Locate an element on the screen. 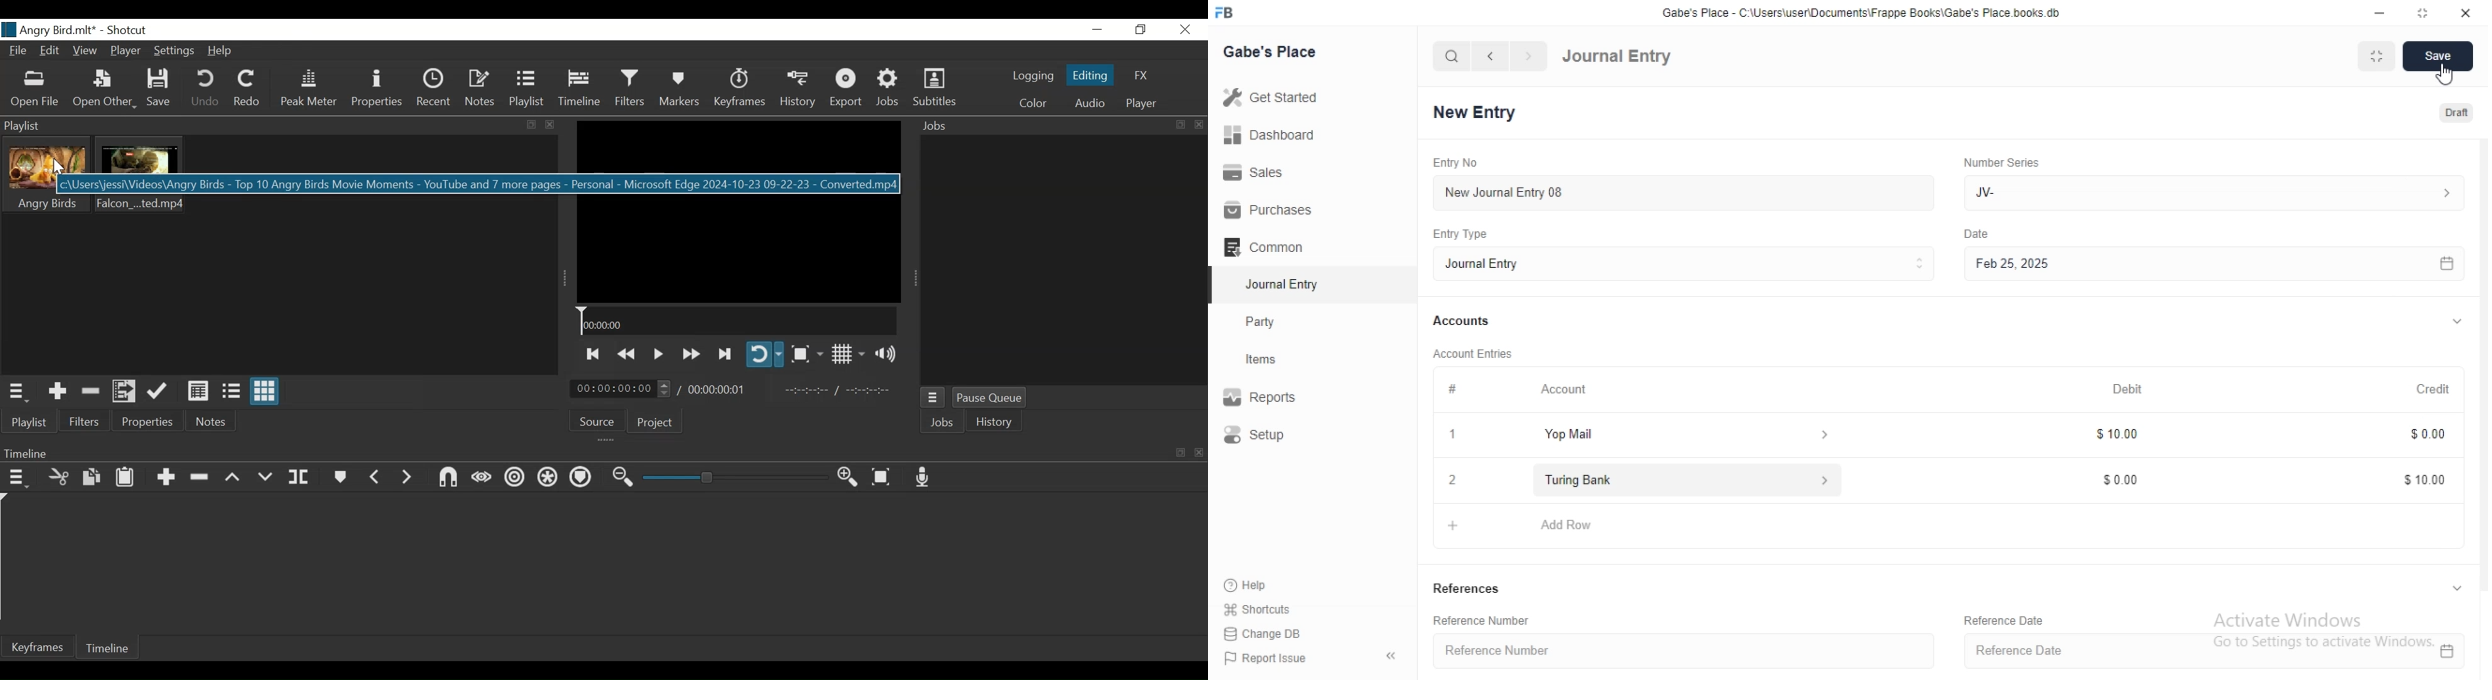   is located at coordinates (1976, 234).